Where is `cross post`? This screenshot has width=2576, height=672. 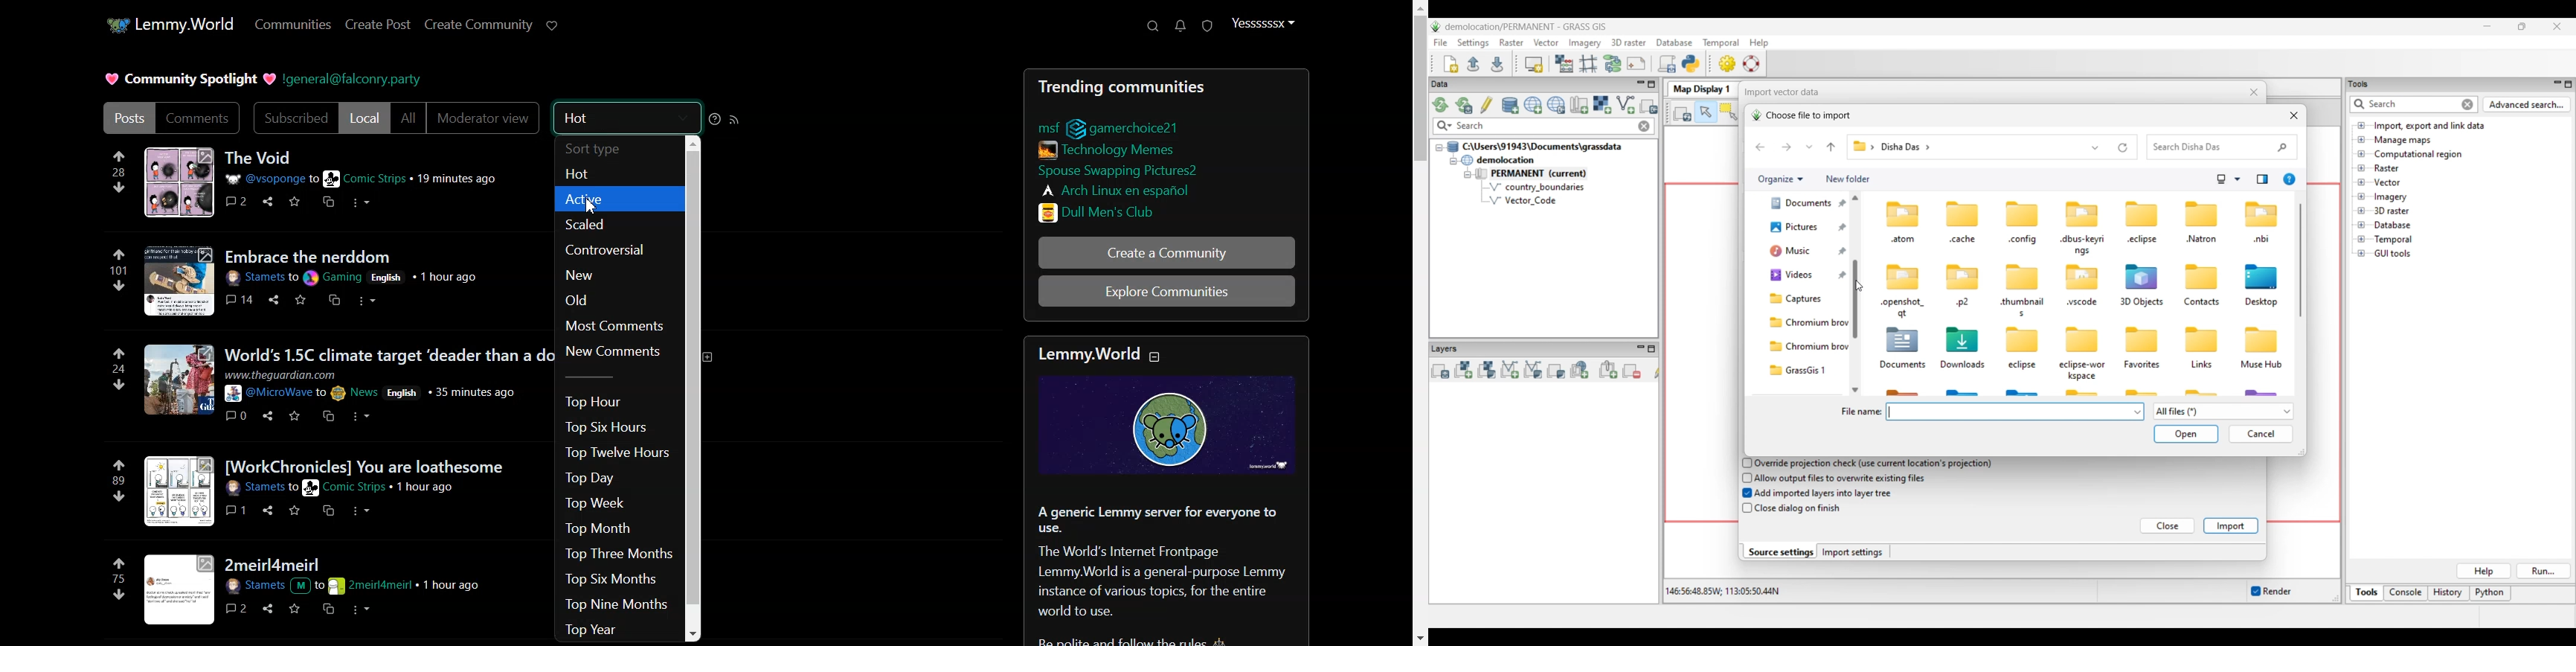 cross post is located at coordinates (327, 202).